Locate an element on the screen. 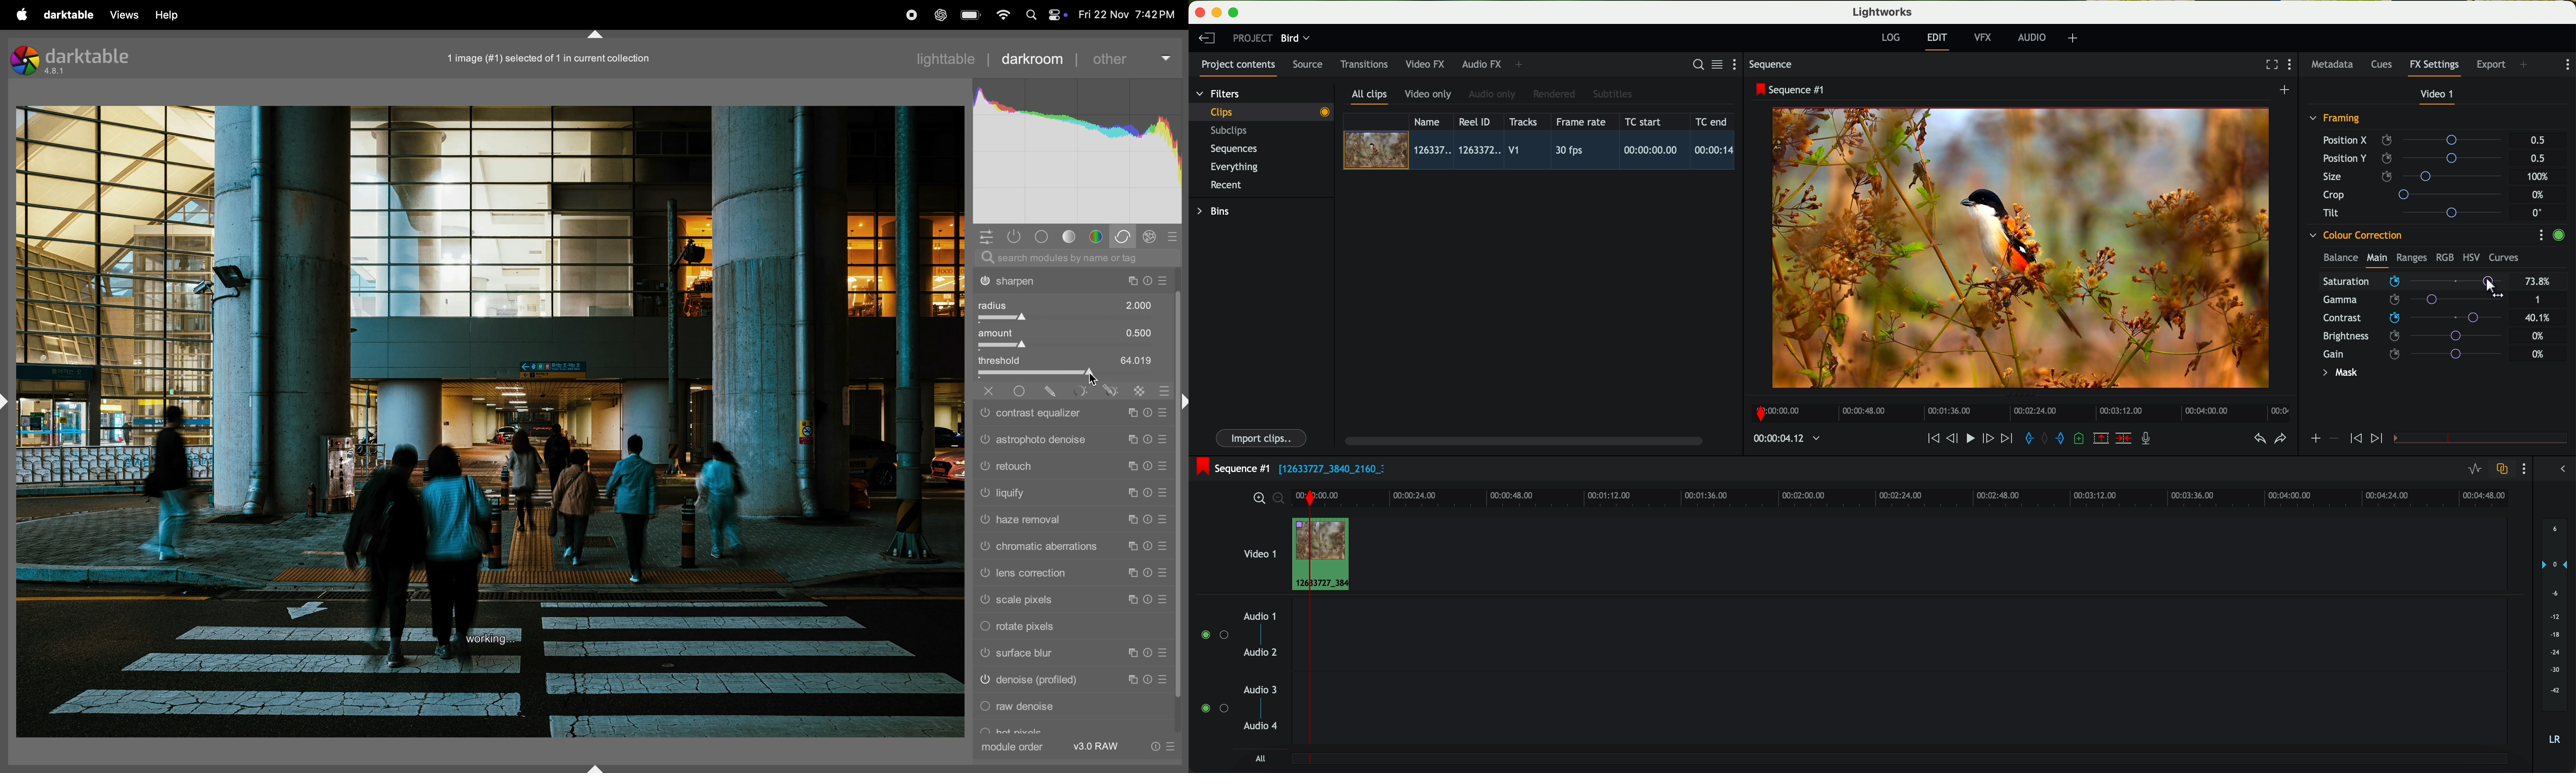 The image size is (2576, 784). subclips is located at coordinates (1232, 131).